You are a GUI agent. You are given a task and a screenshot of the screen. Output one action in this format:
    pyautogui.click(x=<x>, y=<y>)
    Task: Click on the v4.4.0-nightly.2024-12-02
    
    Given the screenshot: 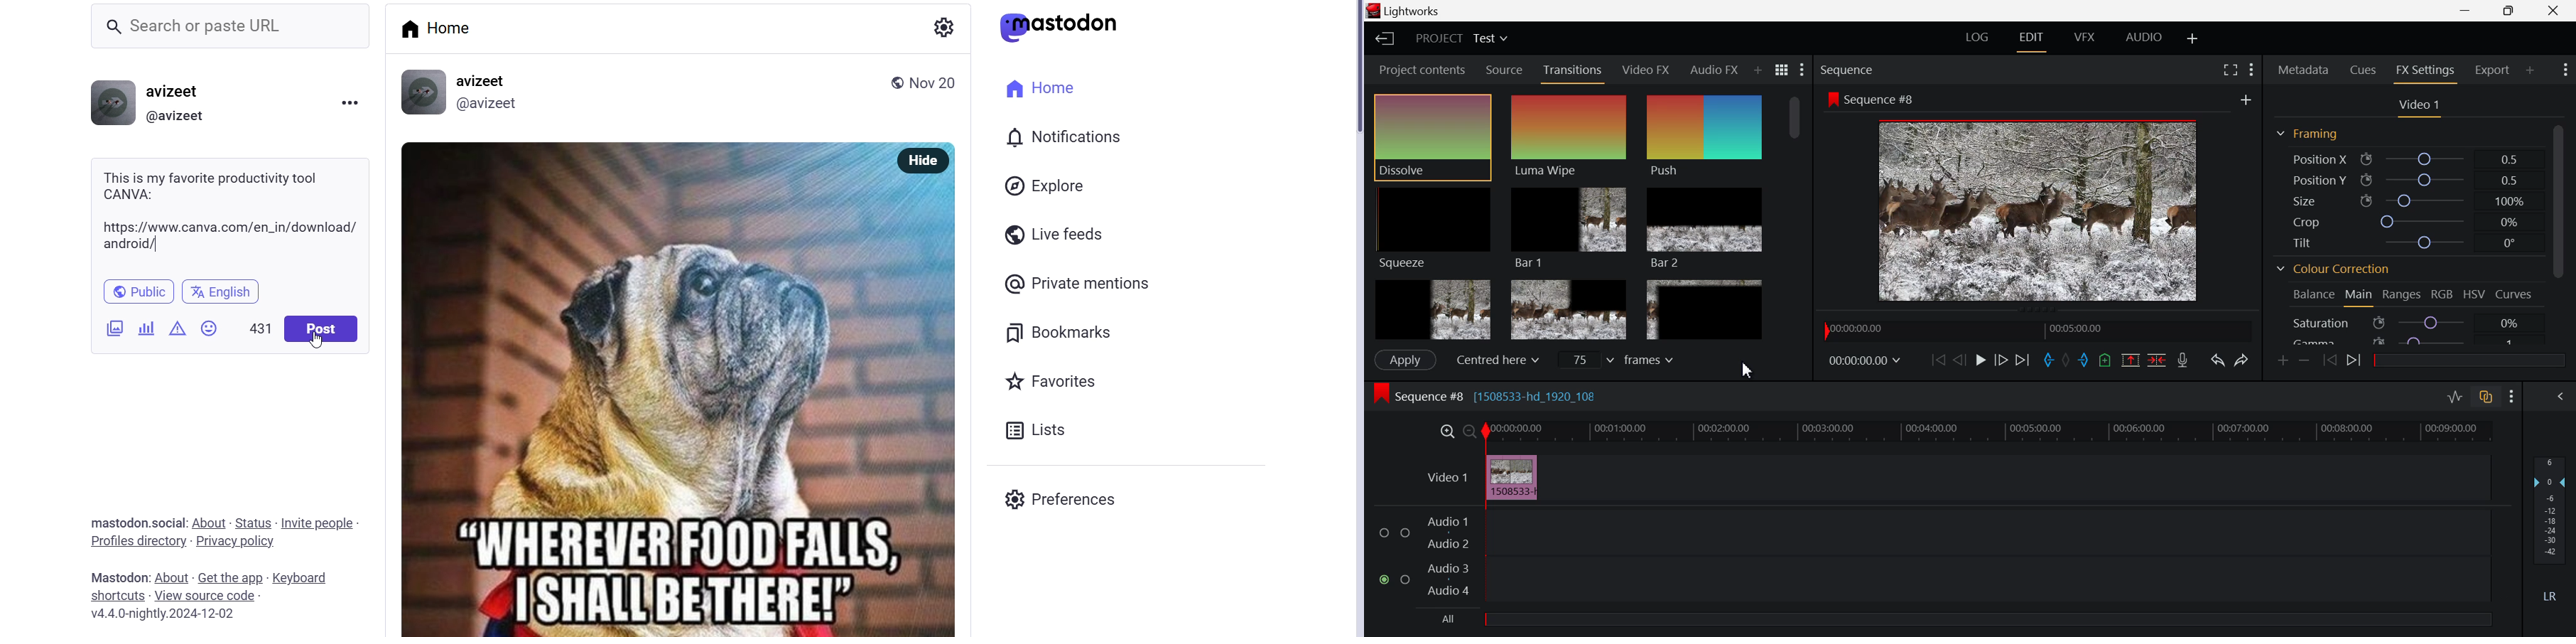 What is the action you would take?
    pyautogui.click(x=167, y=616)
    